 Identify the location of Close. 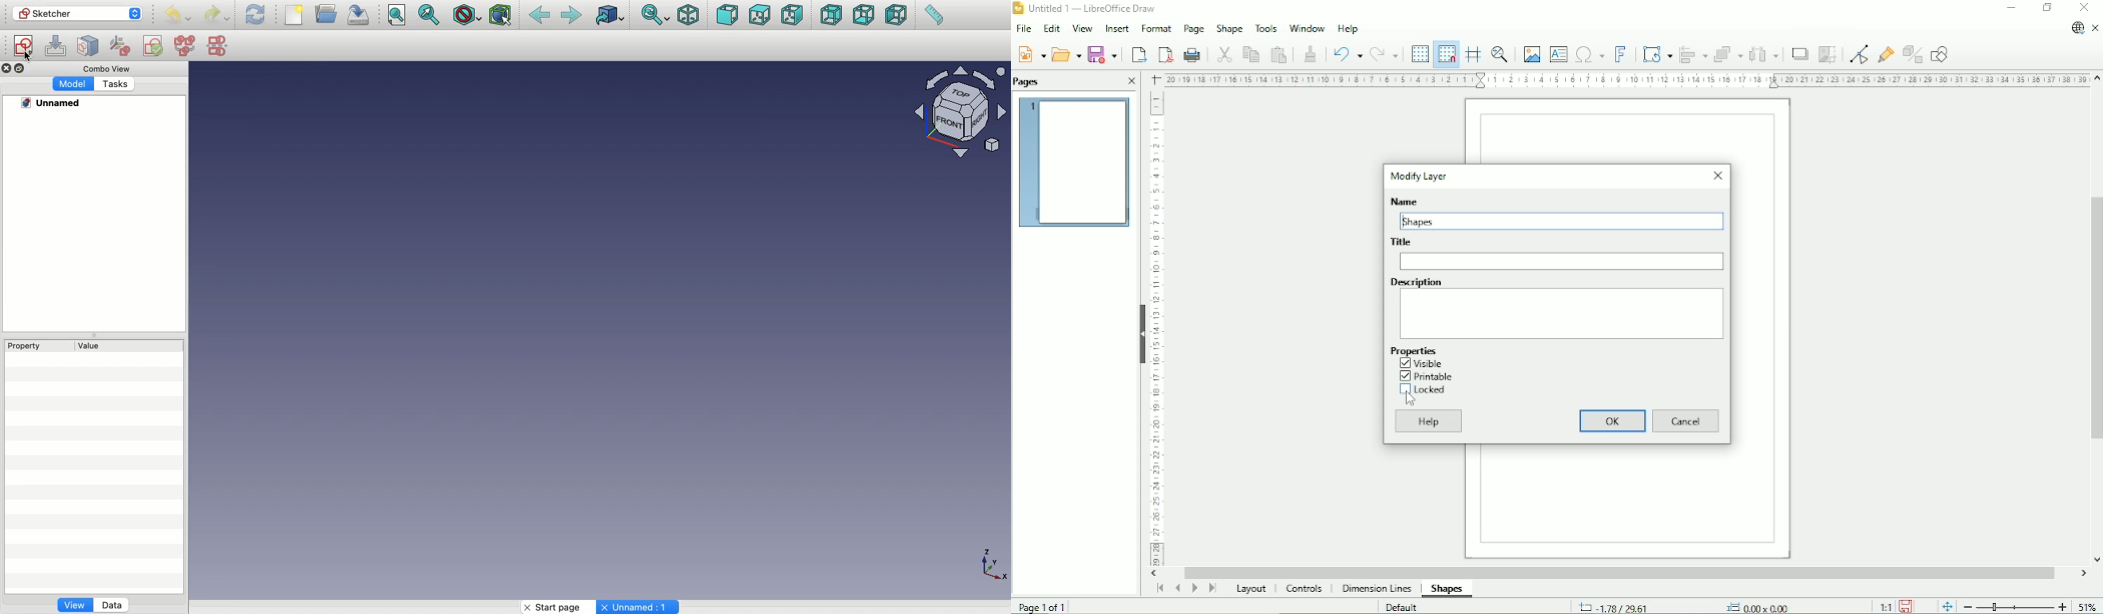
(1717, 176).